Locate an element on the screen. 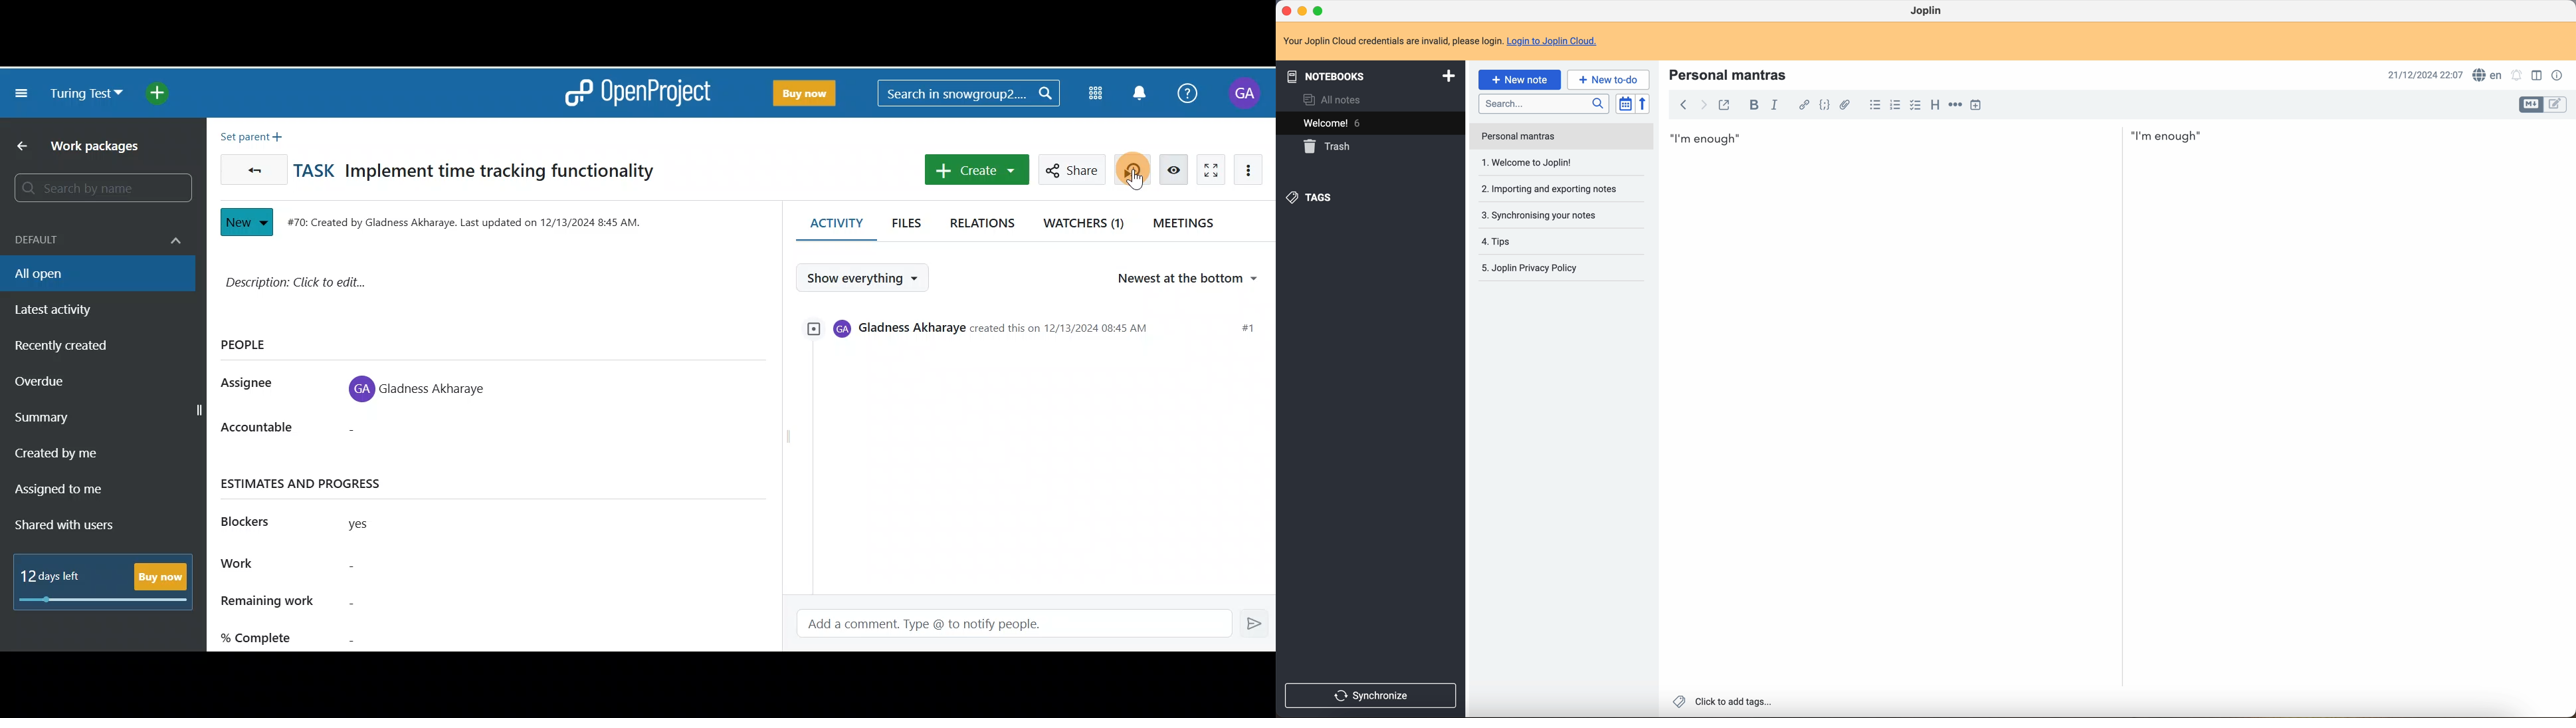  Joplin is located at coordinates (1927, 10).